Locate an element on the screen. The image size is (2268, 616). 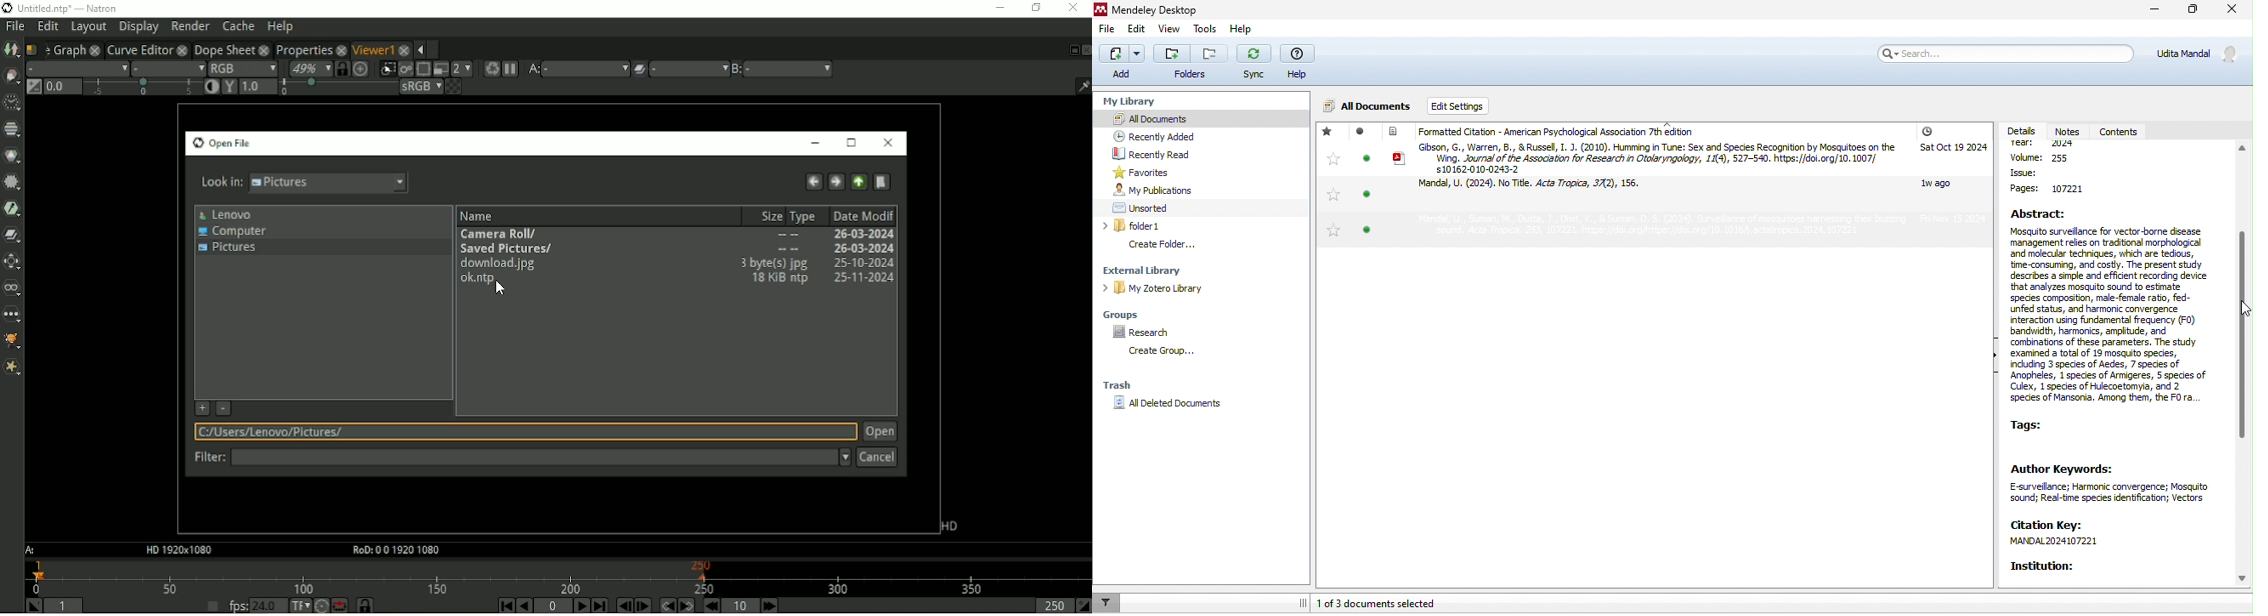
my library is located at coordinates (1127, 98).